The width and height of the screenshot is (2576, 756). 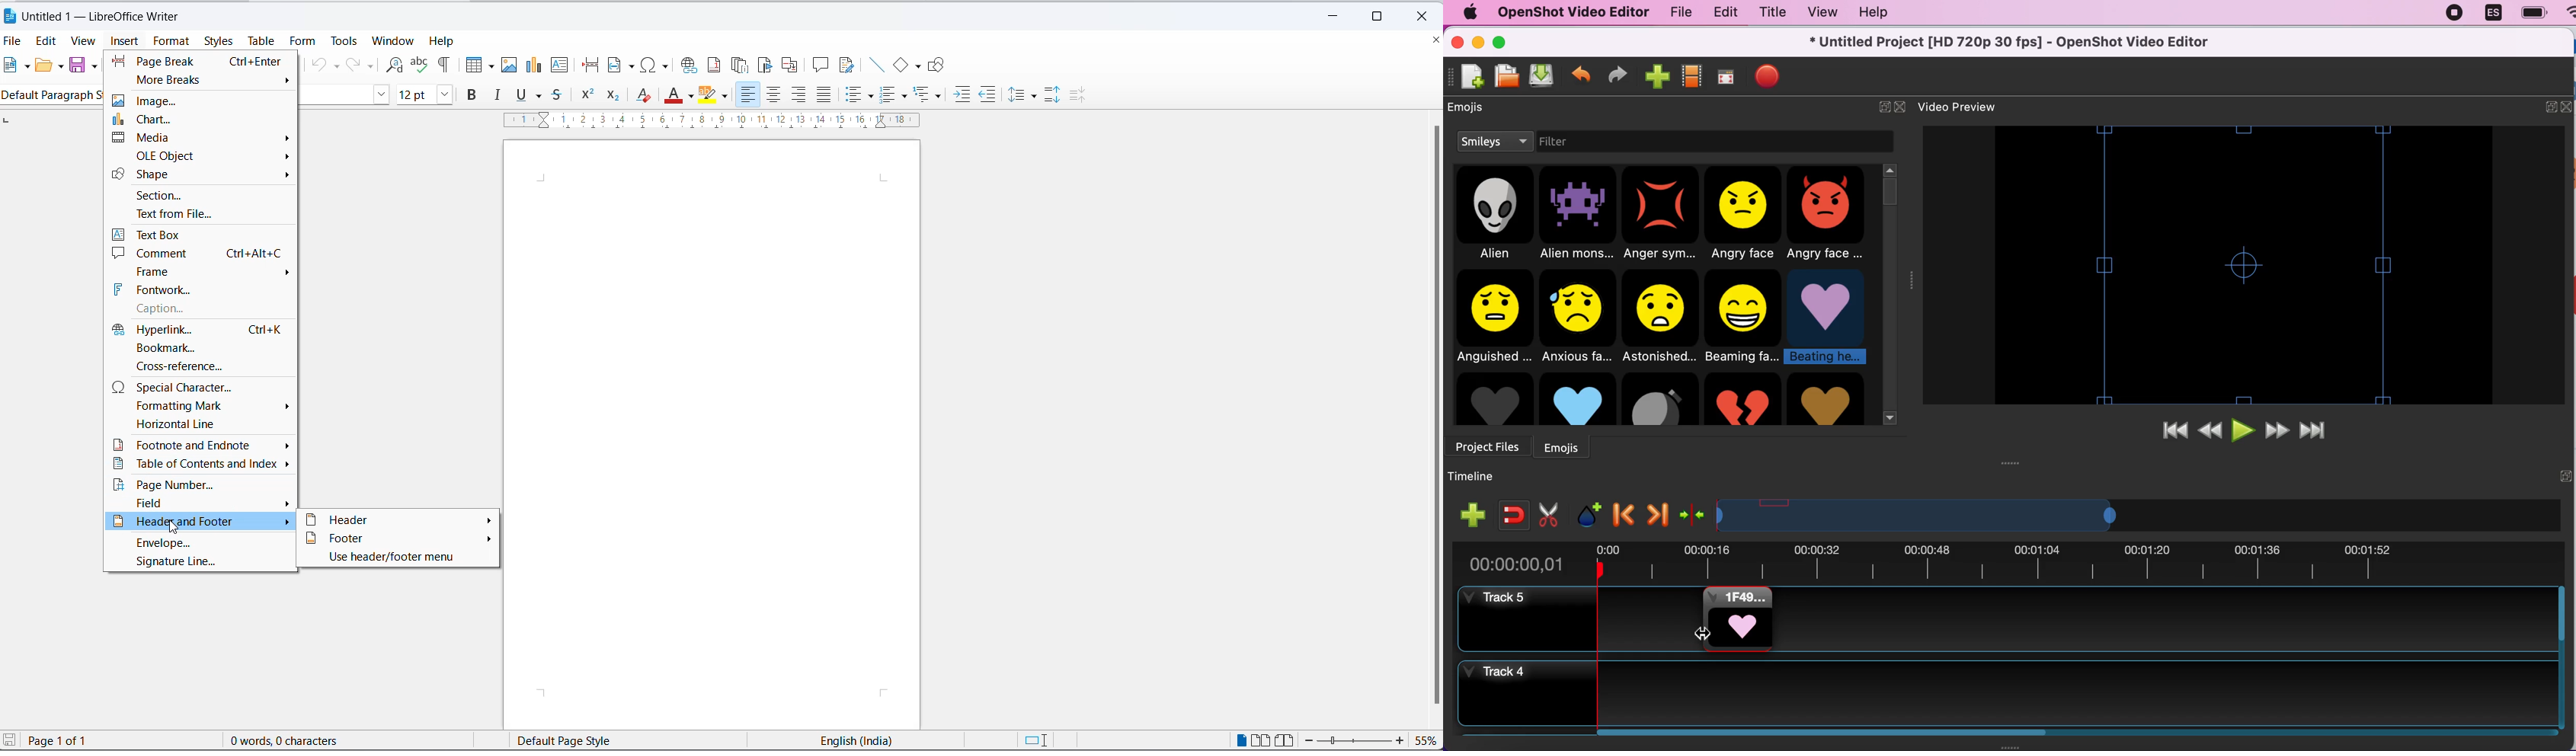 What do you see at coordinates (202, 405) in the screenshot?
I see `formatting mark` at bounding box center [202, 405].